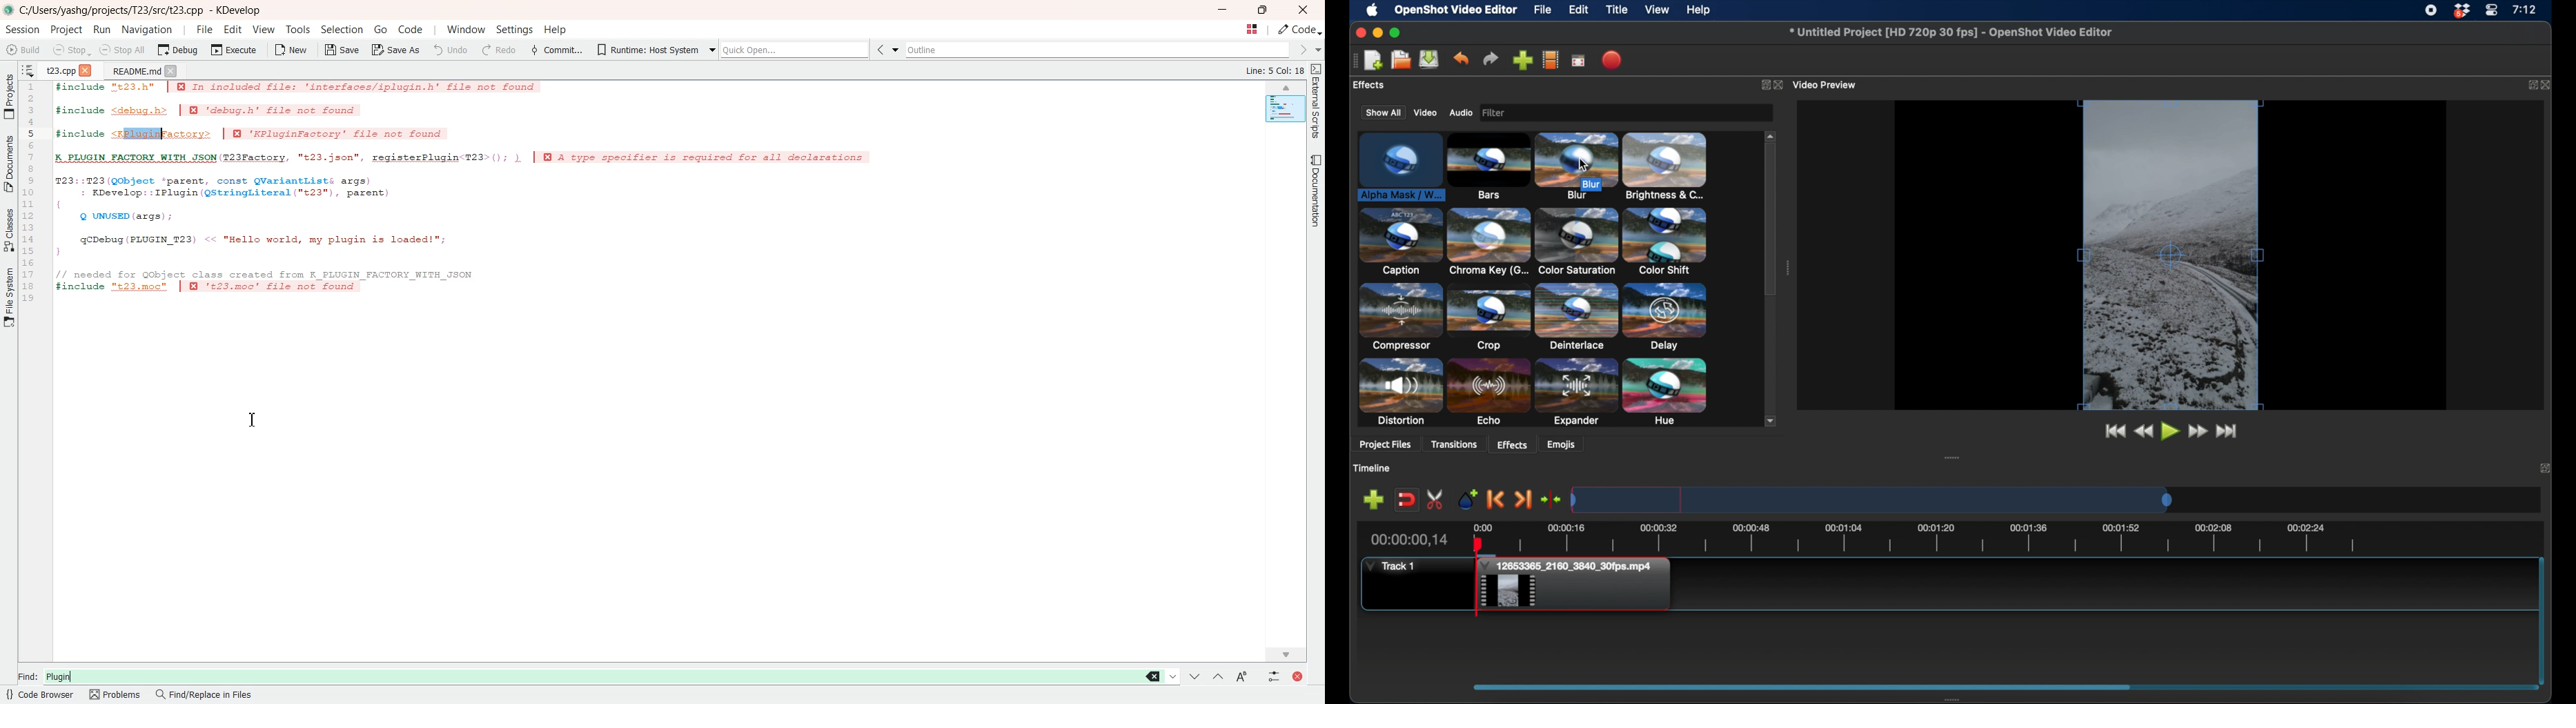  I want to click on project files, so click(1386, 446).